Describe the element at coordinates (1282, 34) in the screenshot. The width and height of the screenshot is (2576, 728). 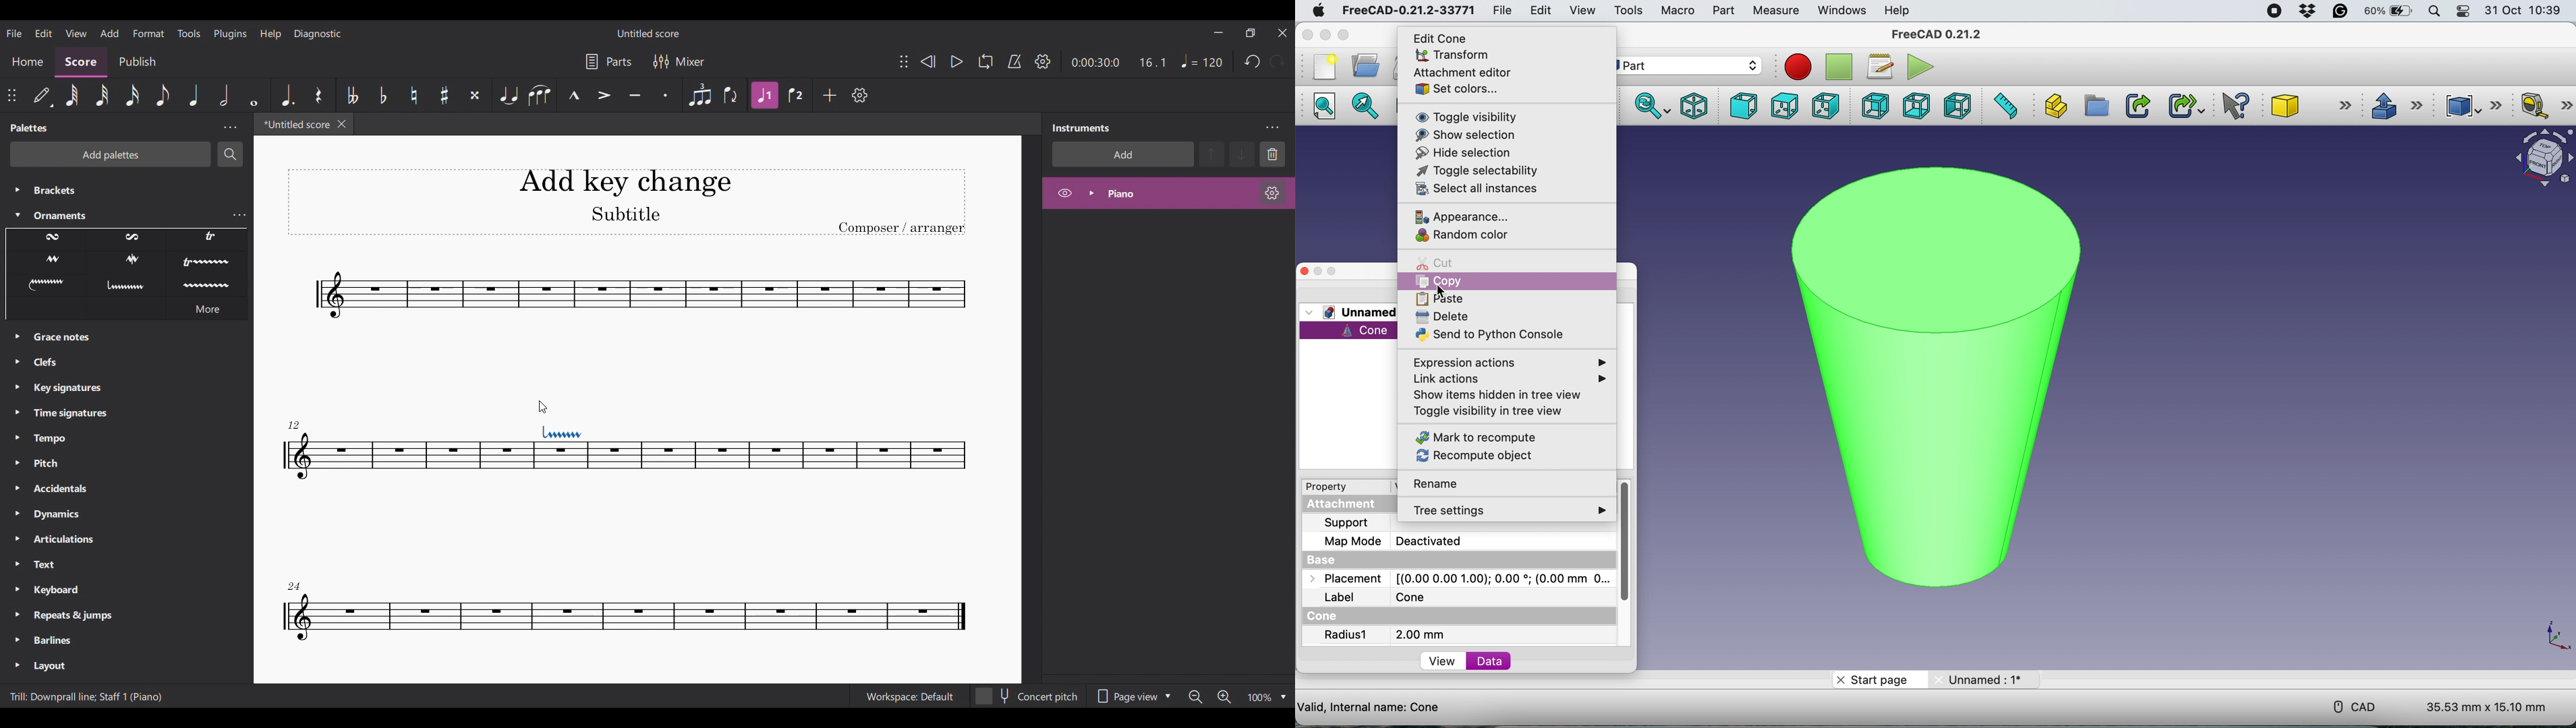
I see `Close interface` at that location.